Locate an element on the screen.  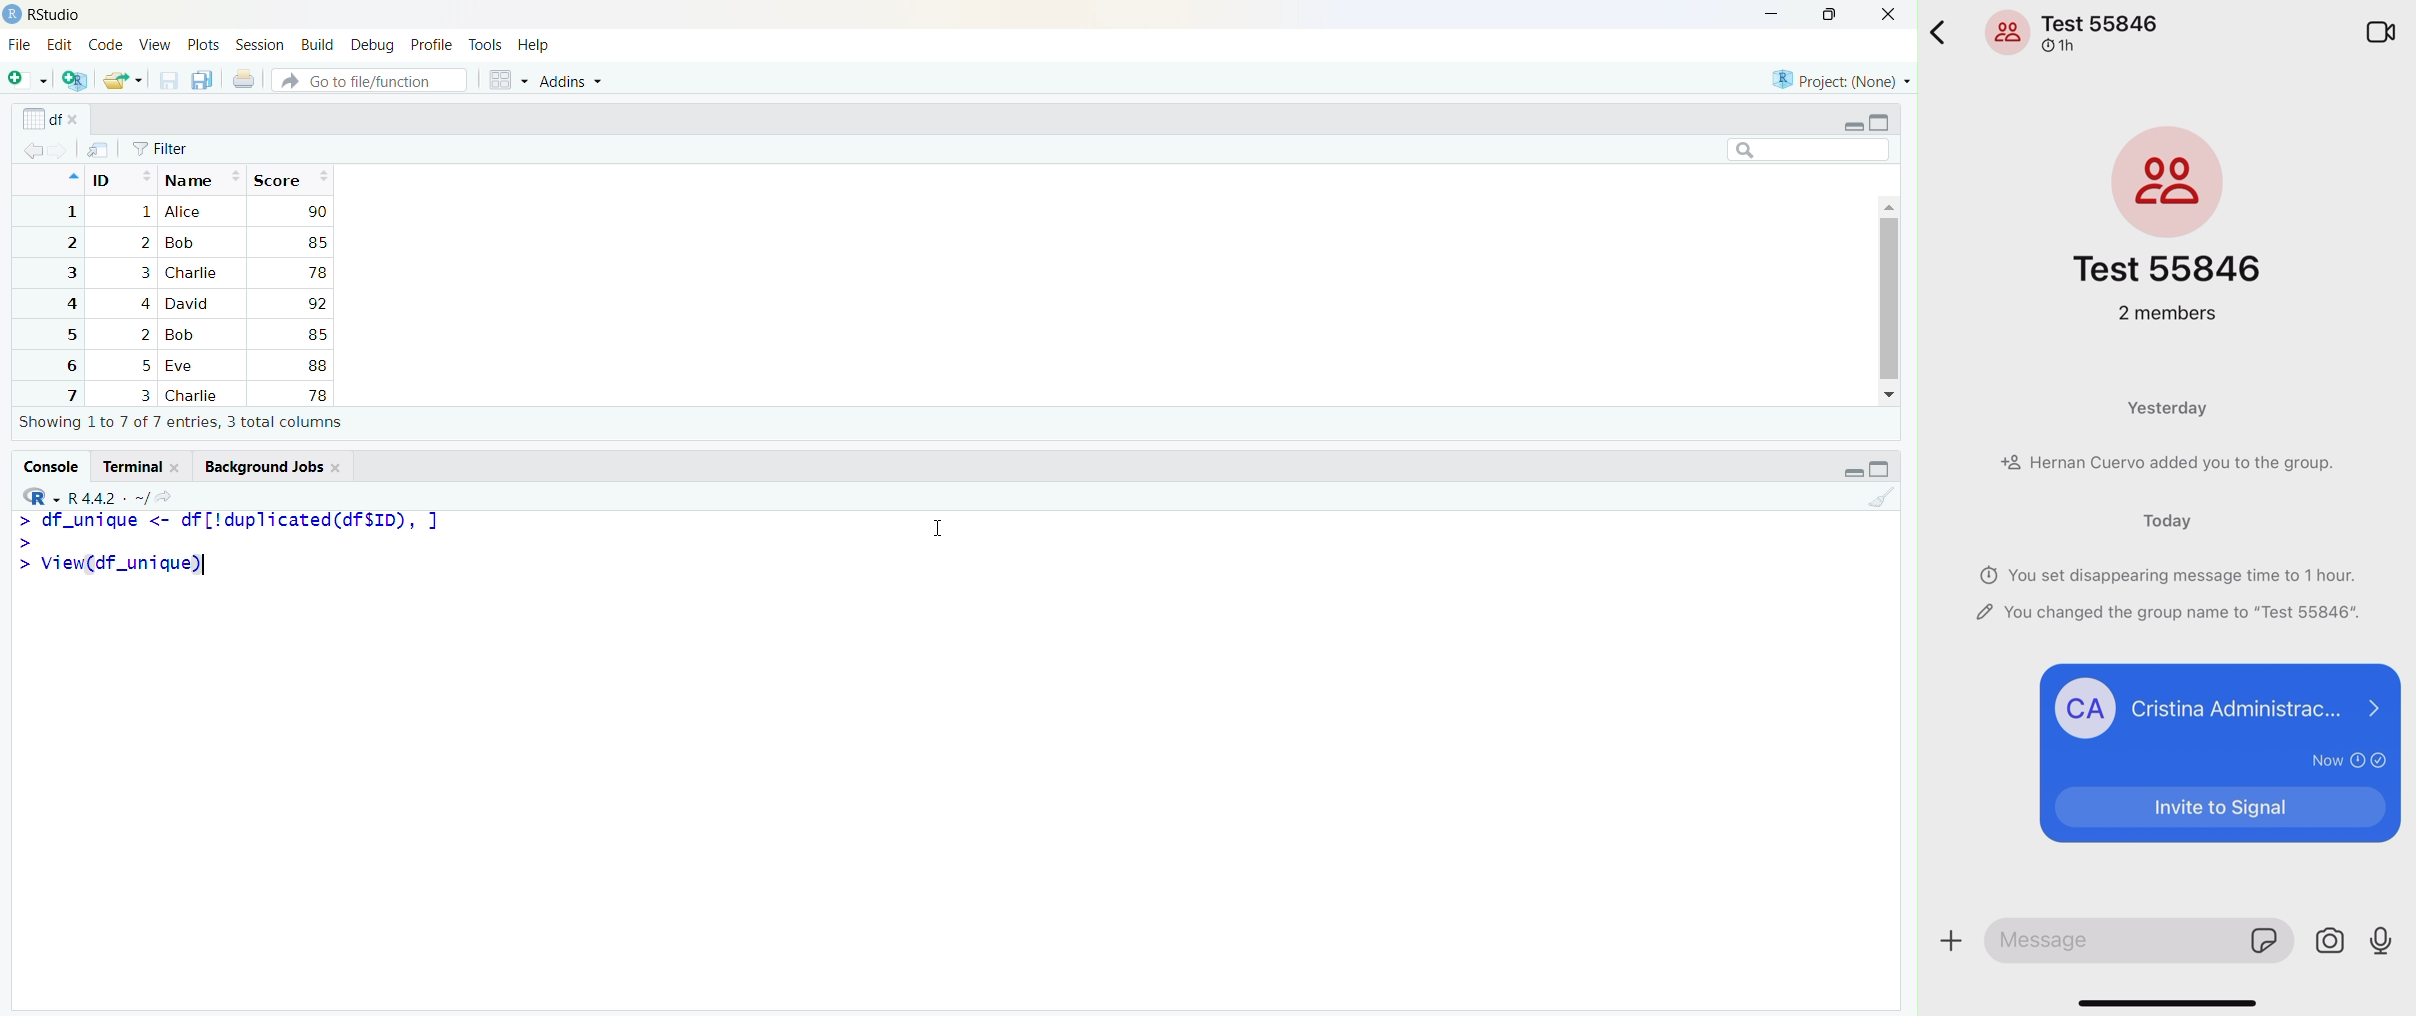
maximize is located at coordinates (1880, 122).